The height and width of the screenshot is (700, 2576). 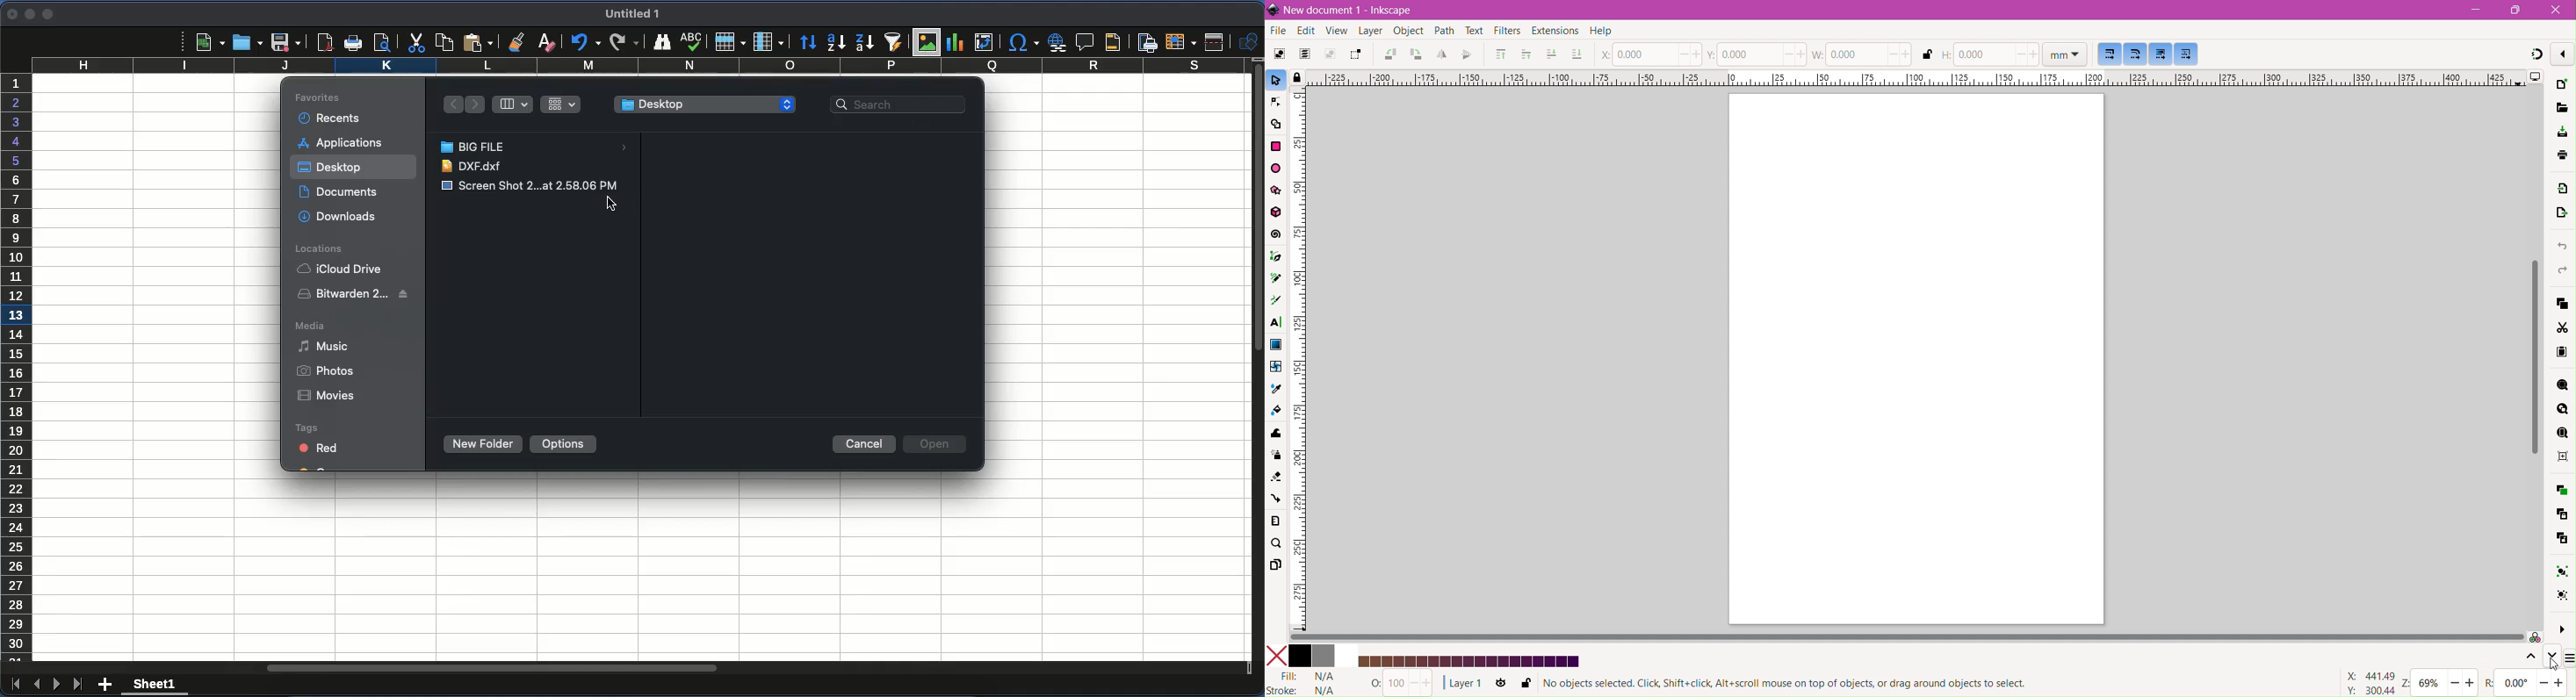 What do you see at coordinates (704, 104) in the screenshot?
I see `desktop` at bounding box center [704, 104].